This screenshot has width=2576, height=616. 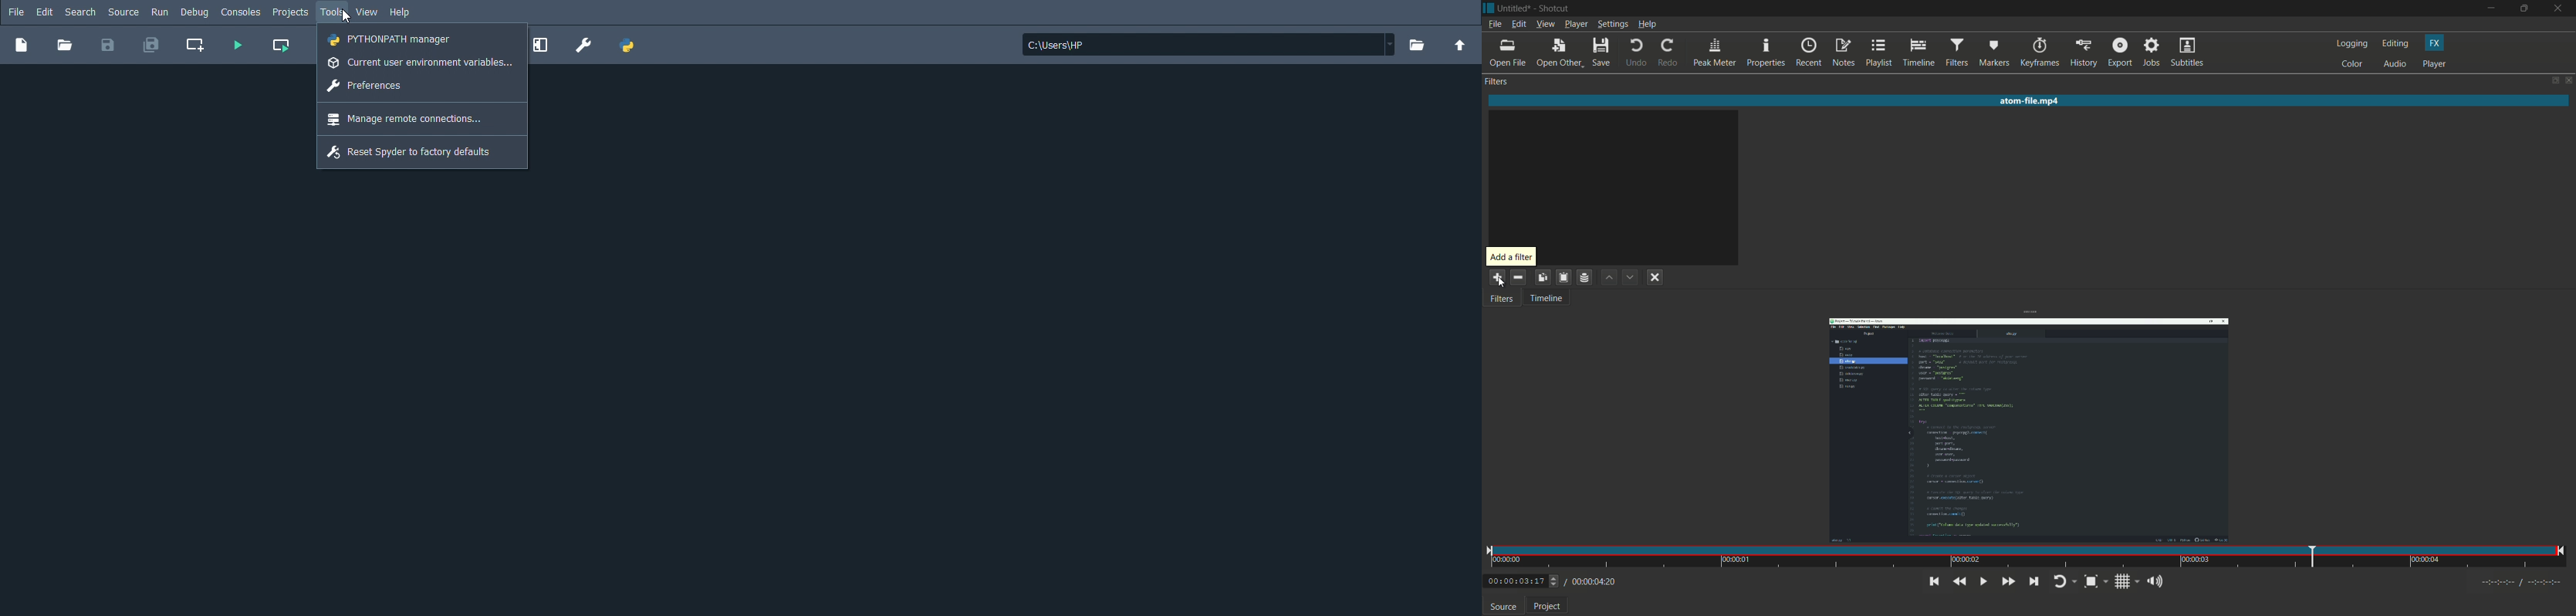 What do you see at coordinates (2555, 81) in the screenshot?
I see `change layout` at bounding box center [2555, 81].